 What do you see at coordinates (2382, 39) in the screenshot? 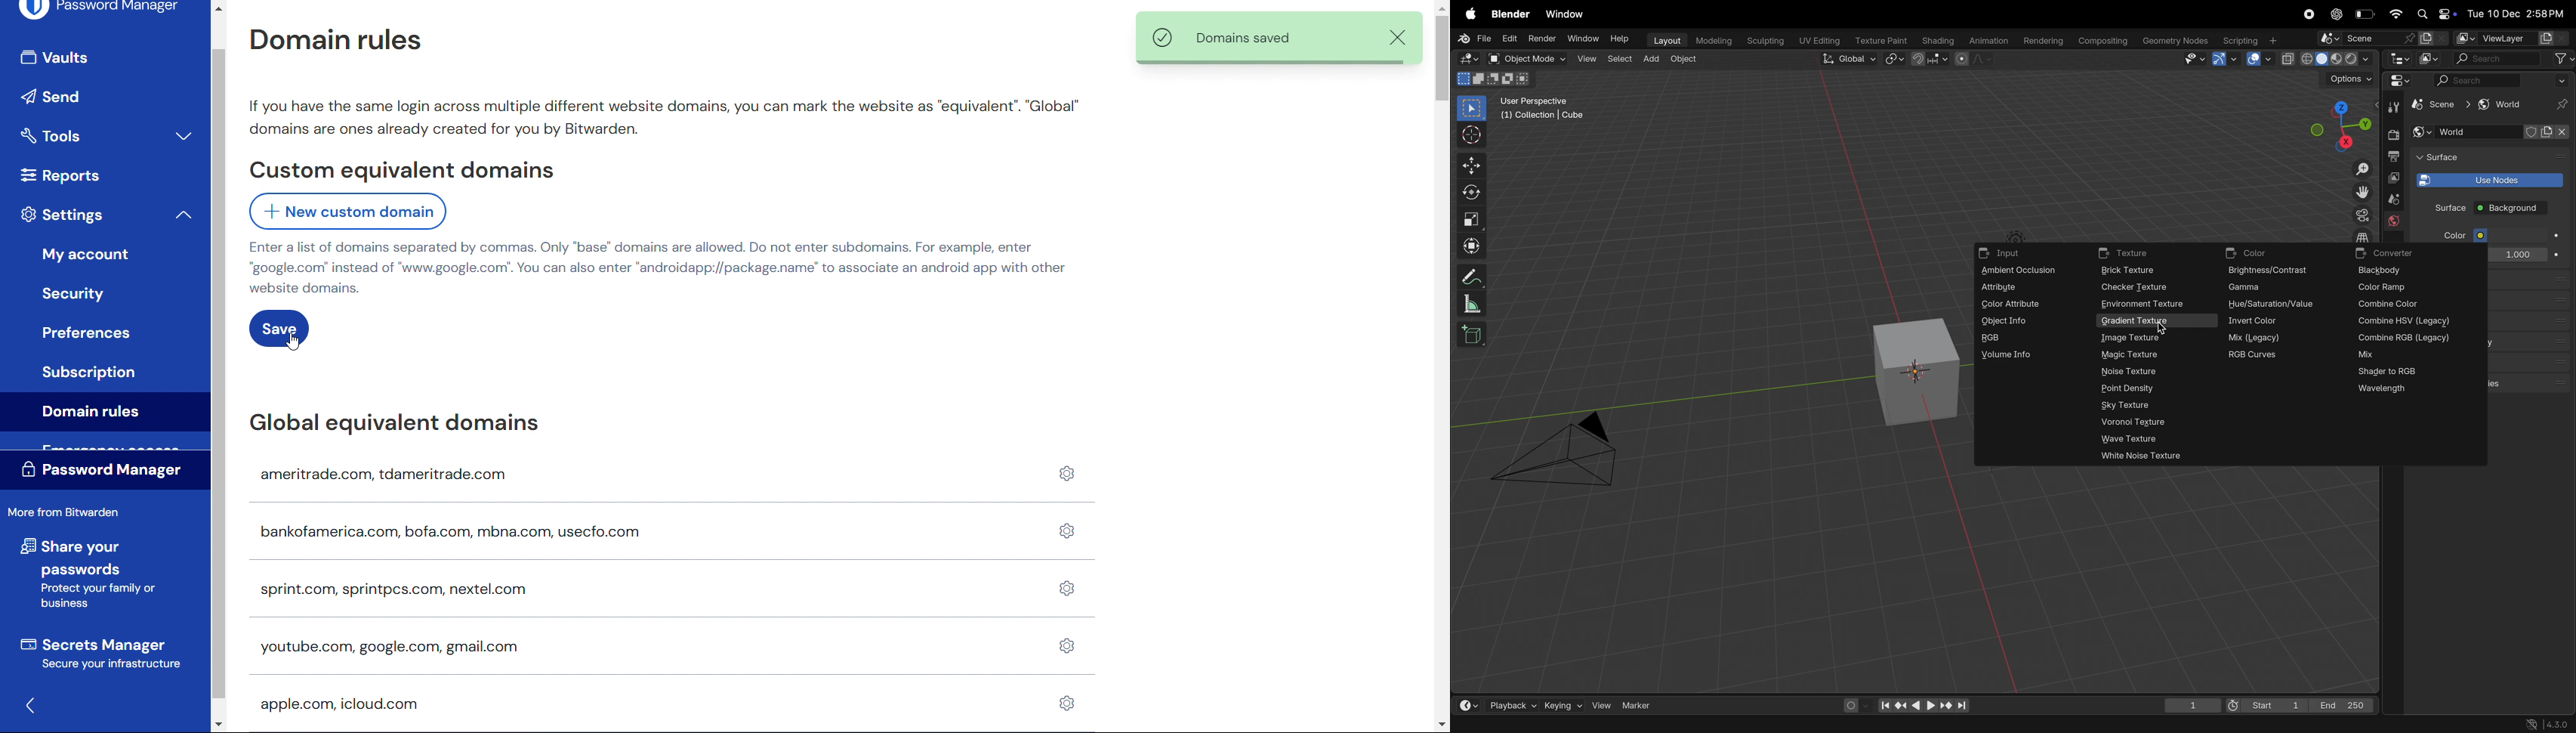
I see `scene` at bounding box center [2382, 39].